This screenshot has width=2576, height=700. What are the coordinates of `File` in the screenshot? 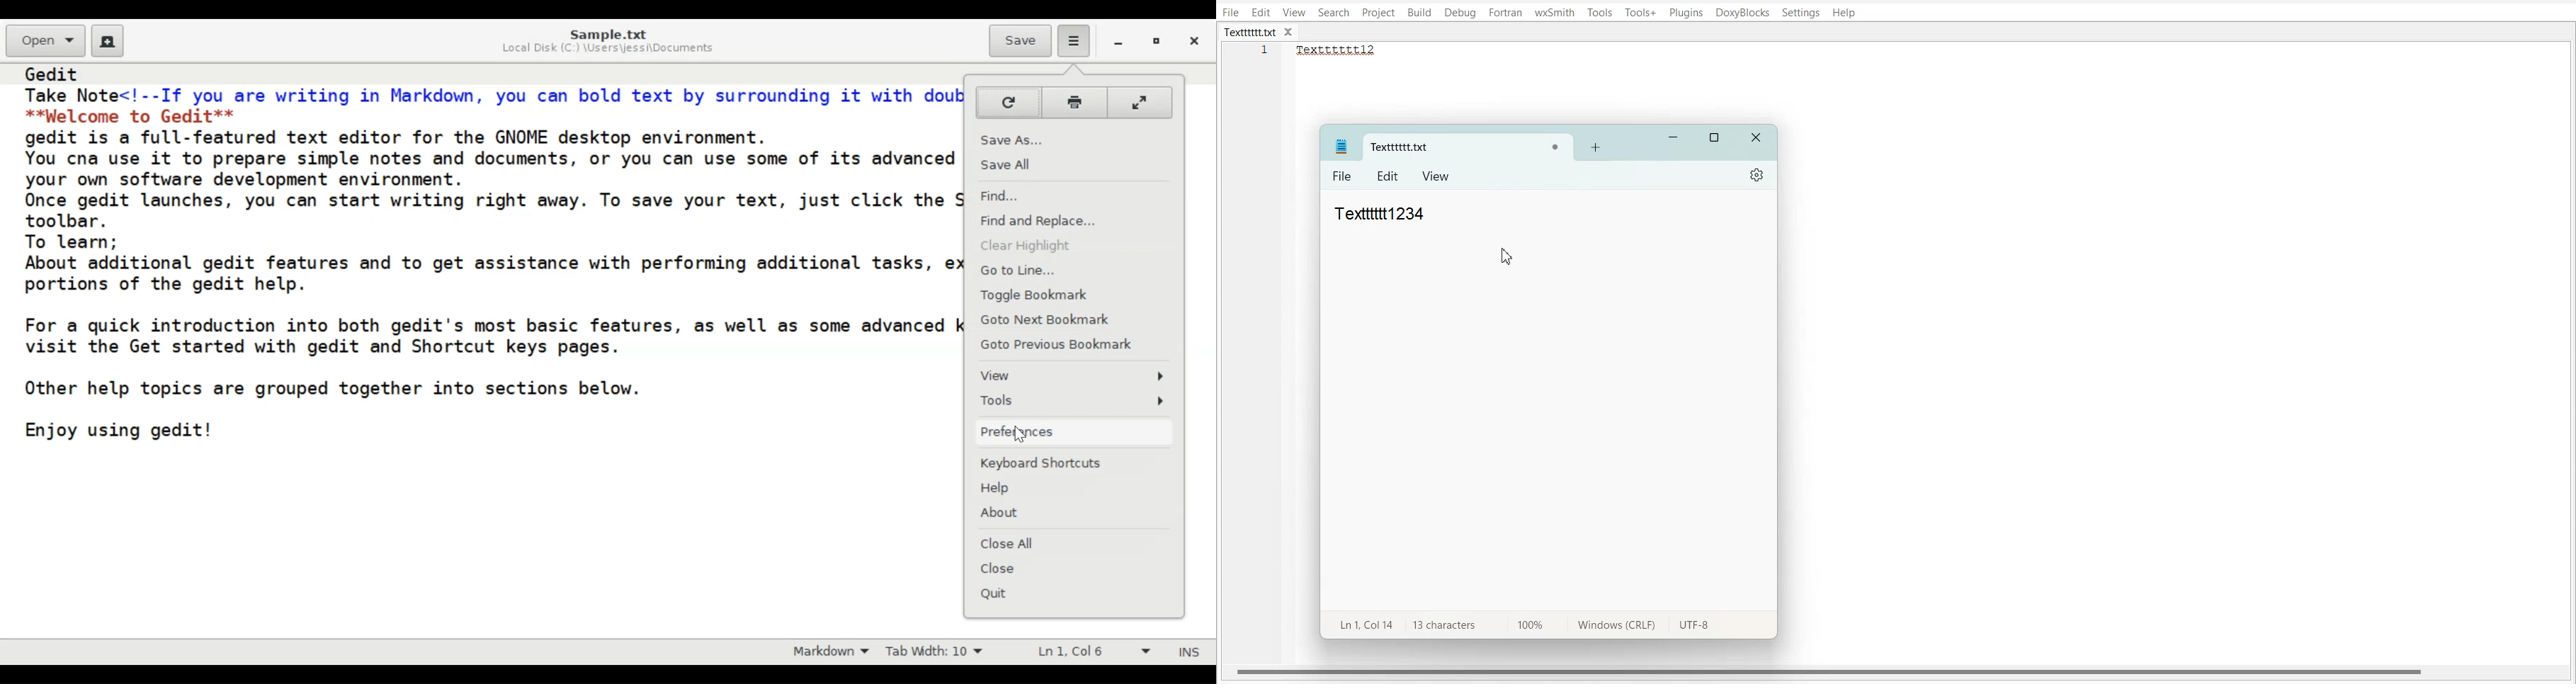 It's located at (1343, 177).